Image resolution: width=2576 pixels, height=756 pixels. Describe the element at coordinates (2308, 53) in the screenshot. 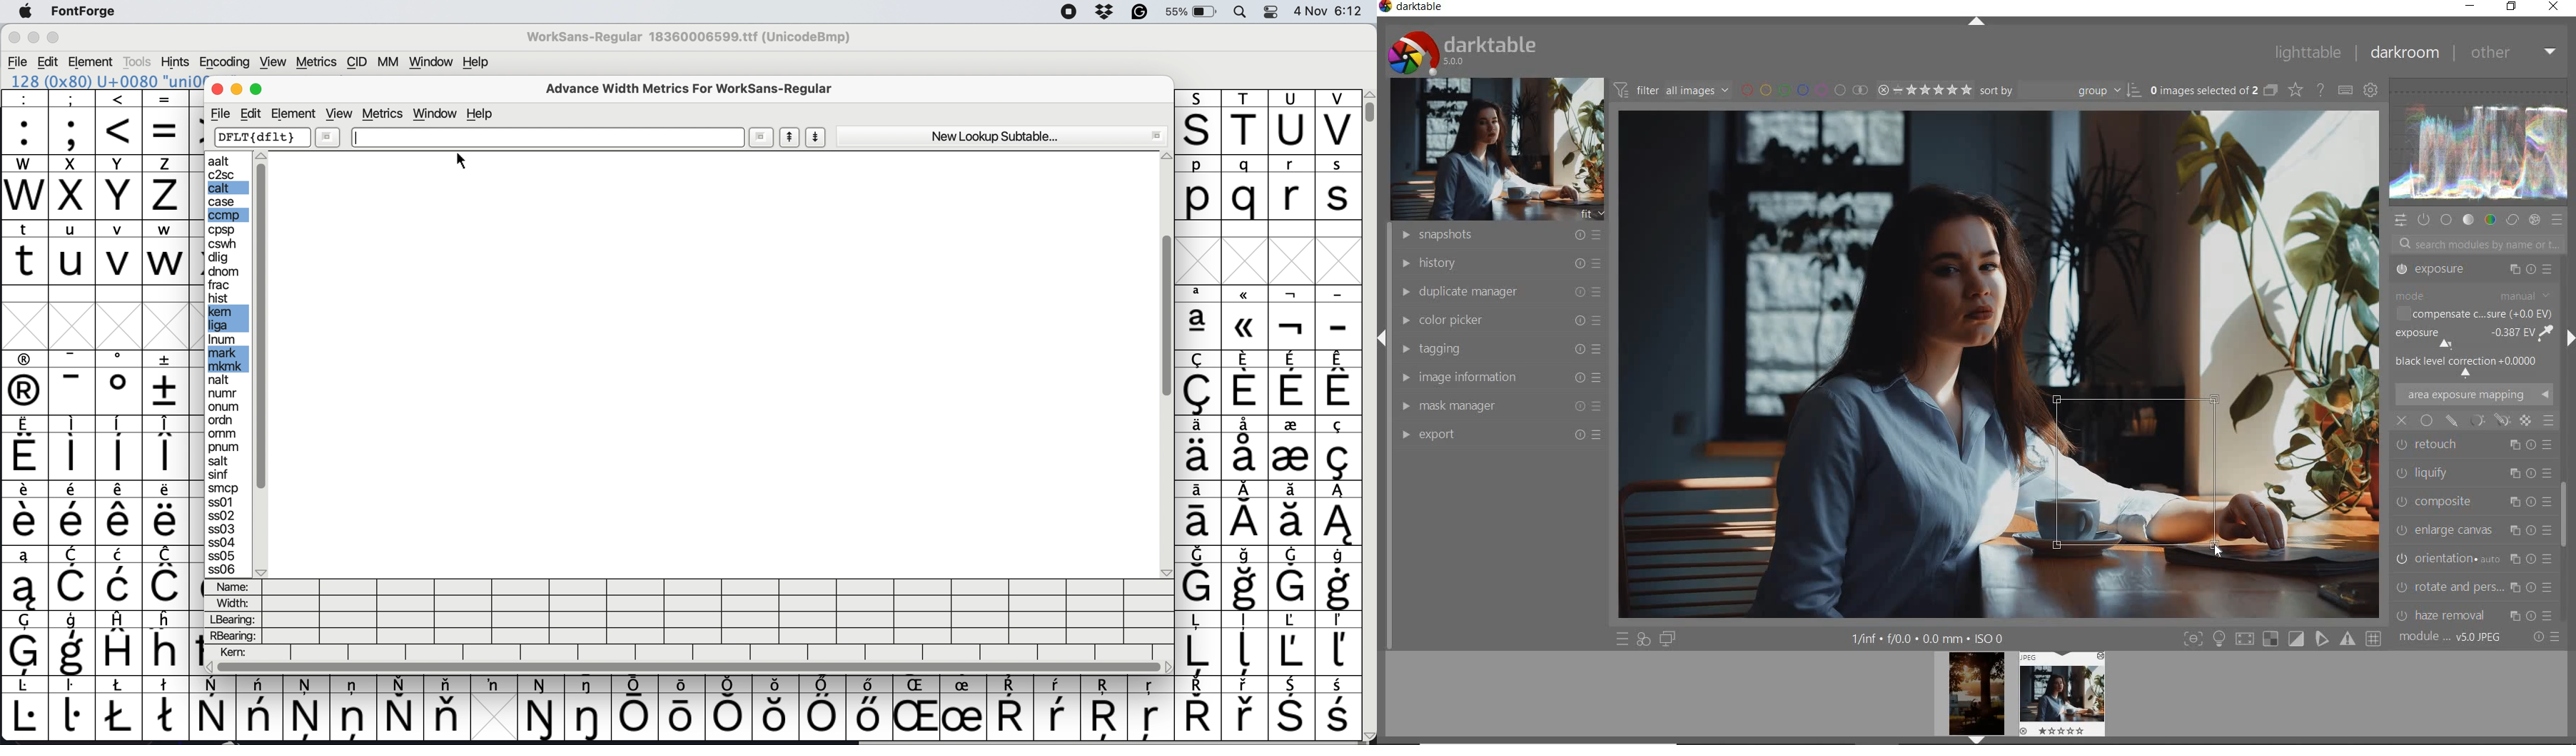

I see `LIGHTTABLE` at that location.